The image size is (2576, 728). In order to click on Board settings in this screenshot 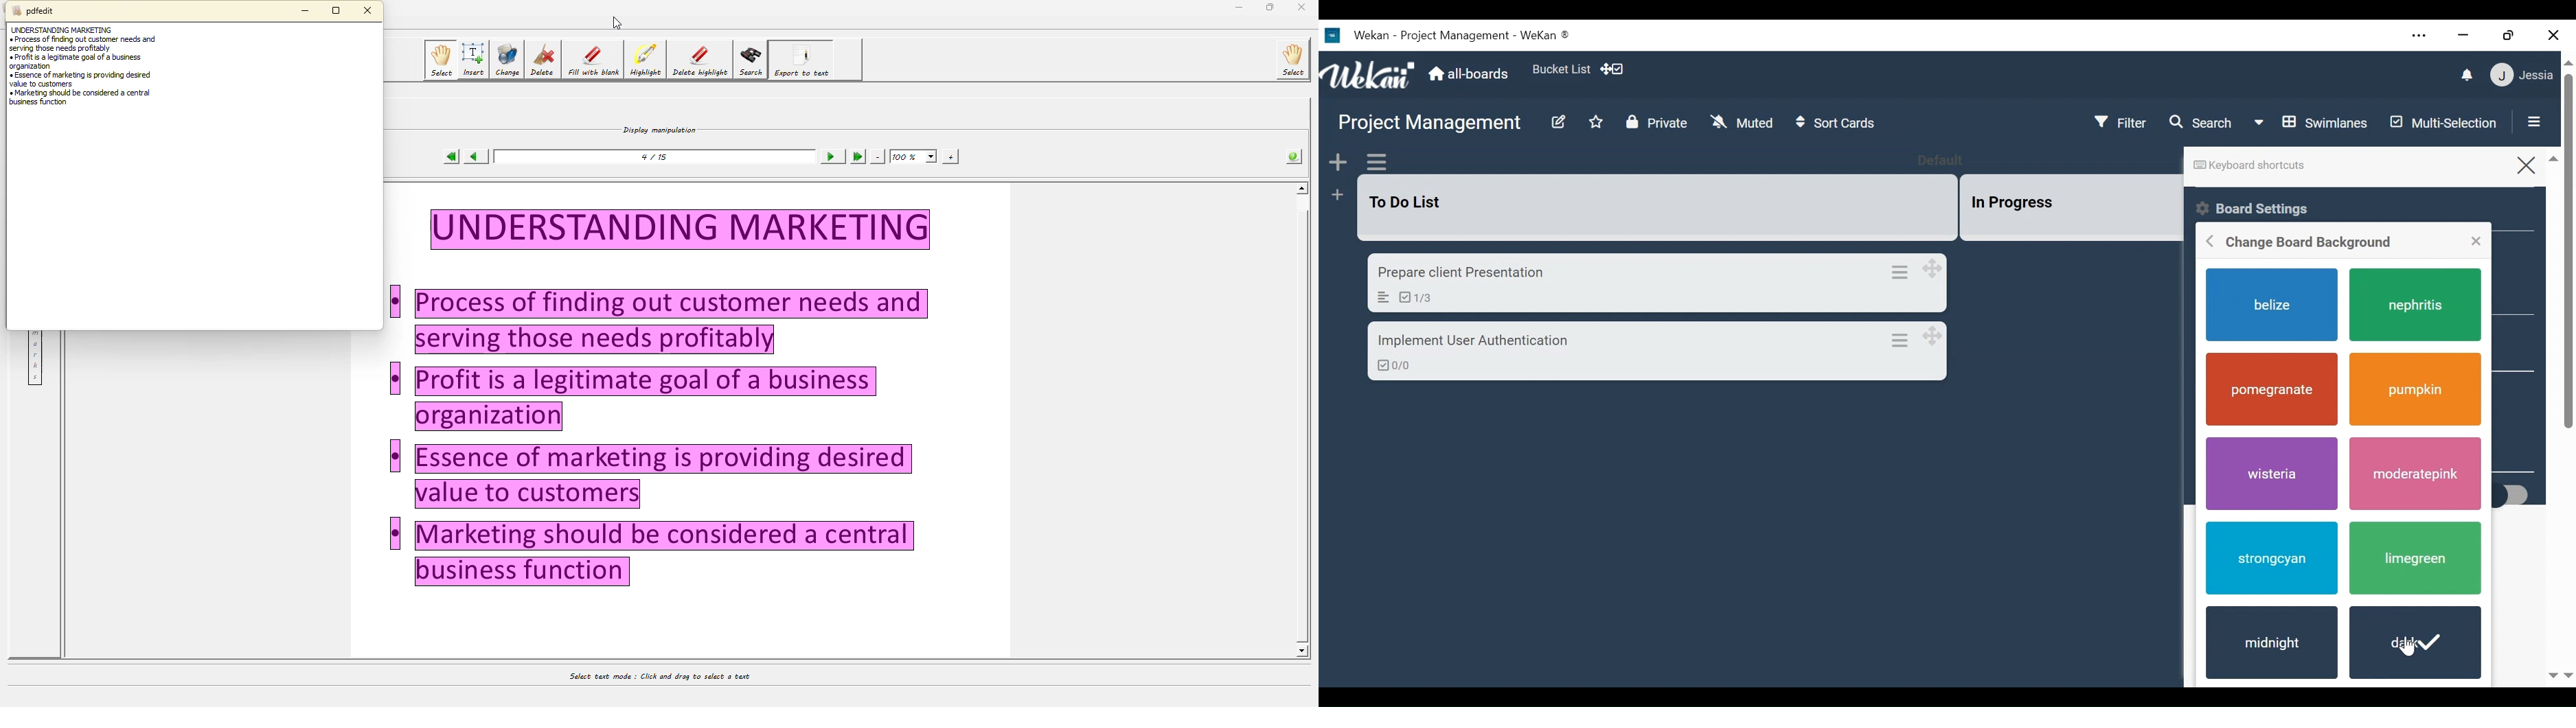, I will do `click(2265, 208)`.